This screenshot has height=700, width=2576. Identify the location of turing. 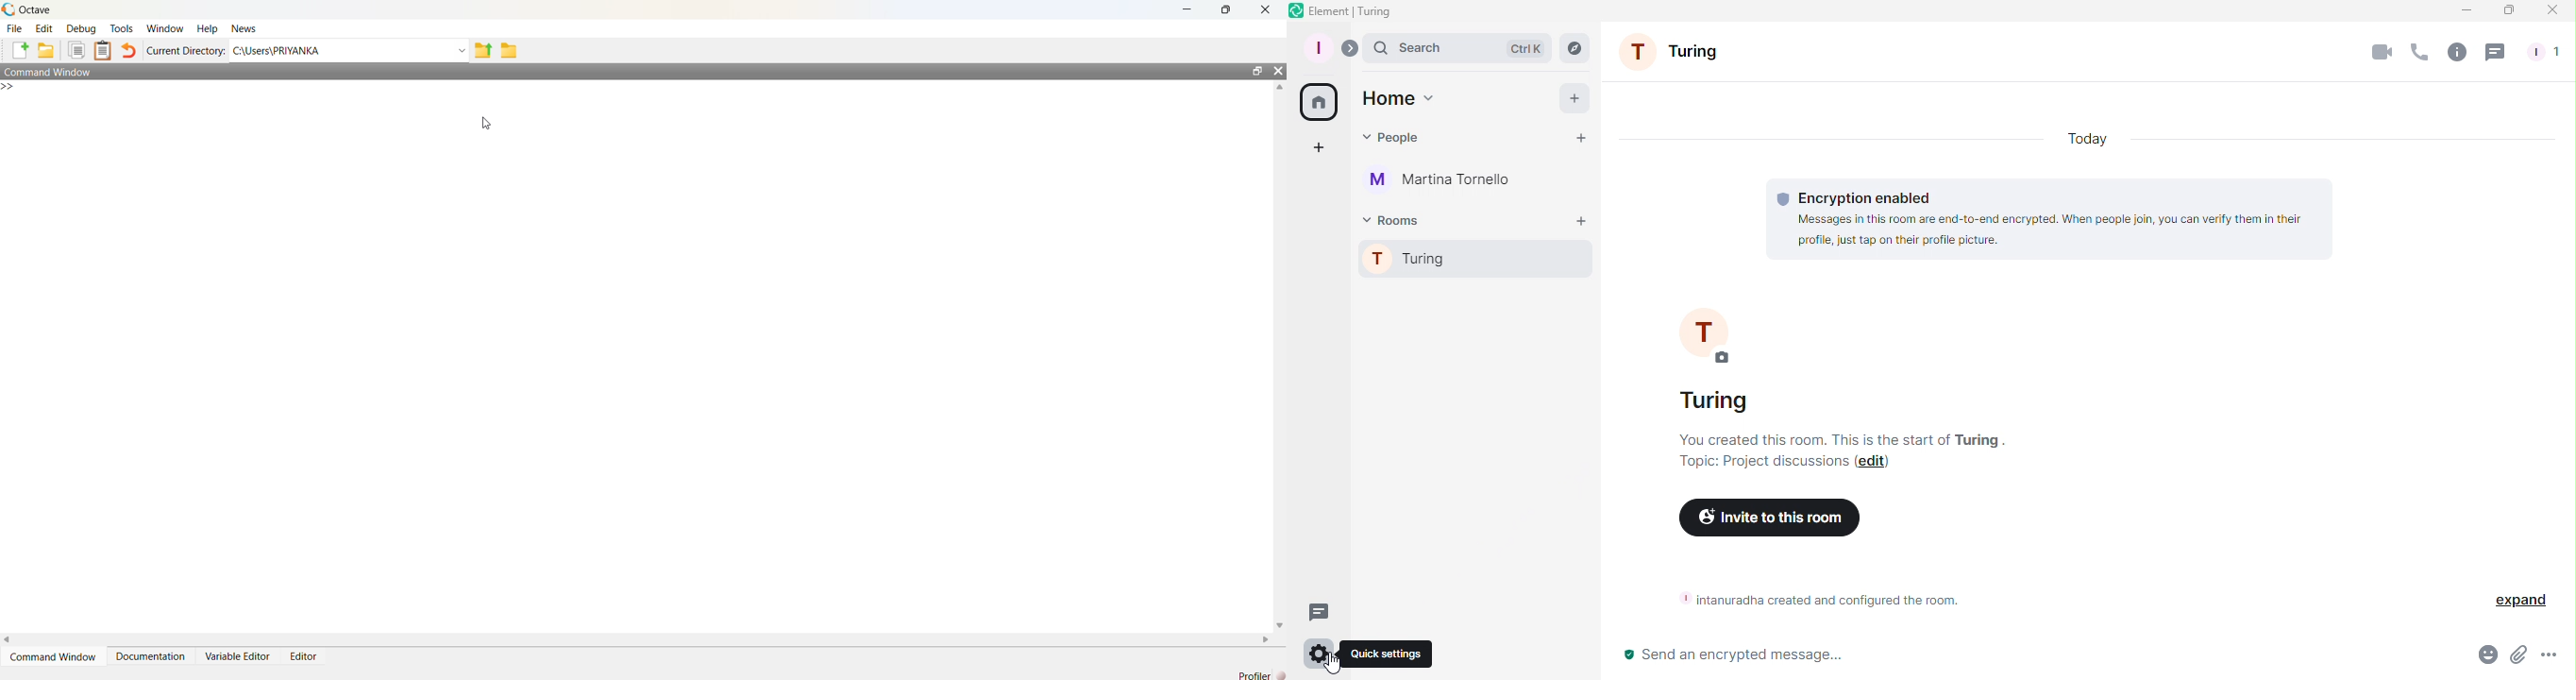
(1717, 400).